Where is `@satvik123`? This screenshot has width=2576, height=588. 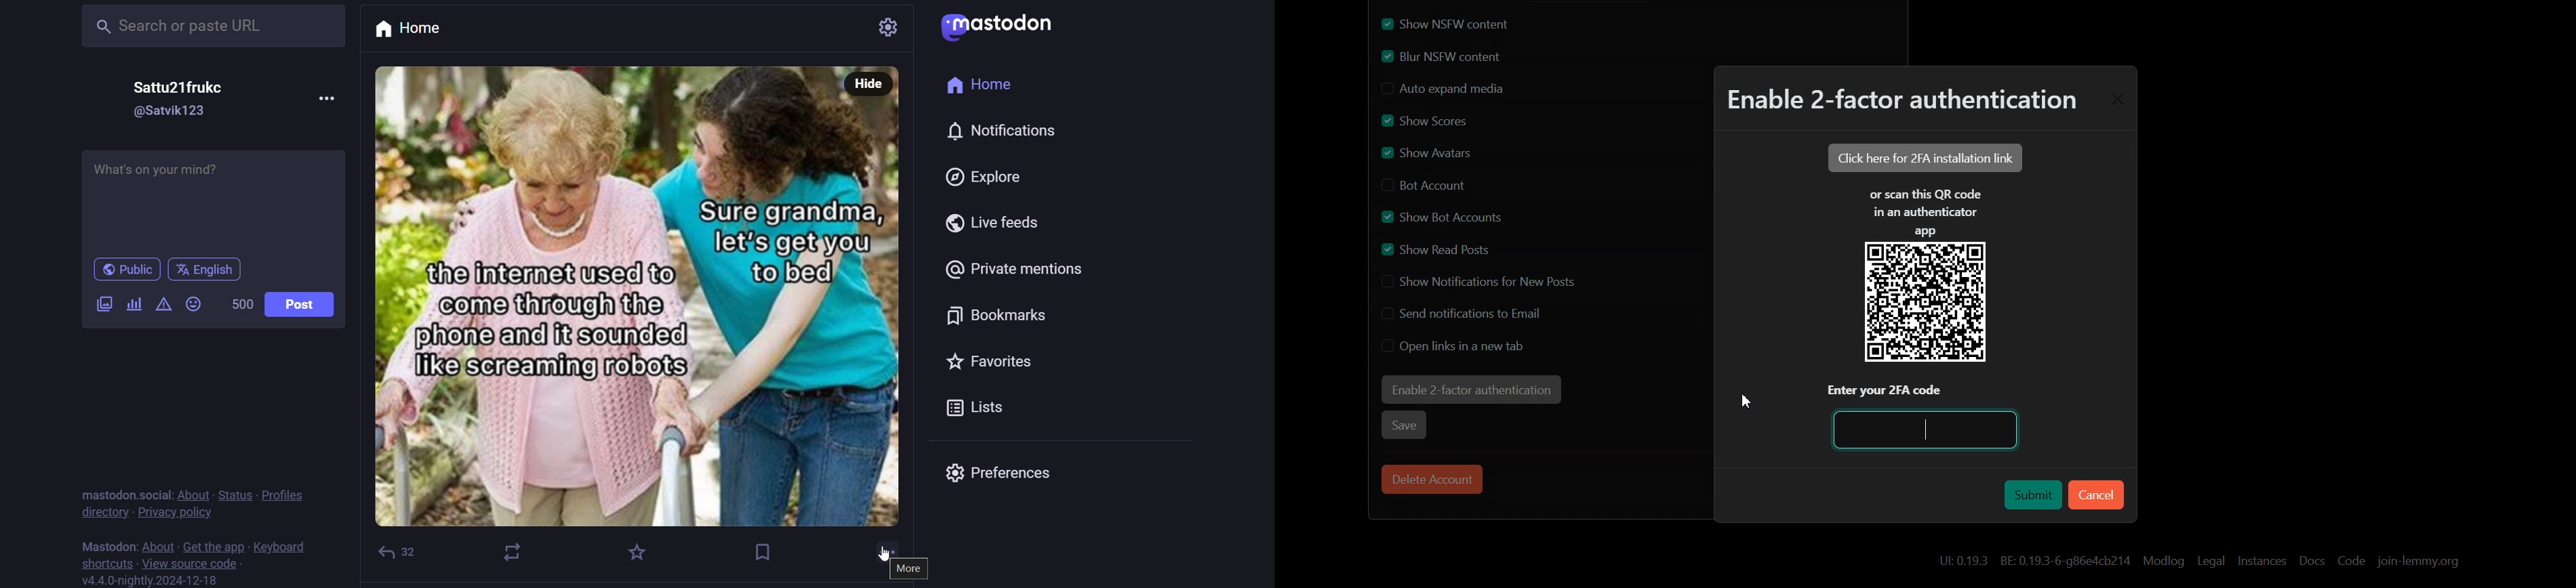
@satvik123 is located at coordinates (174, 111).